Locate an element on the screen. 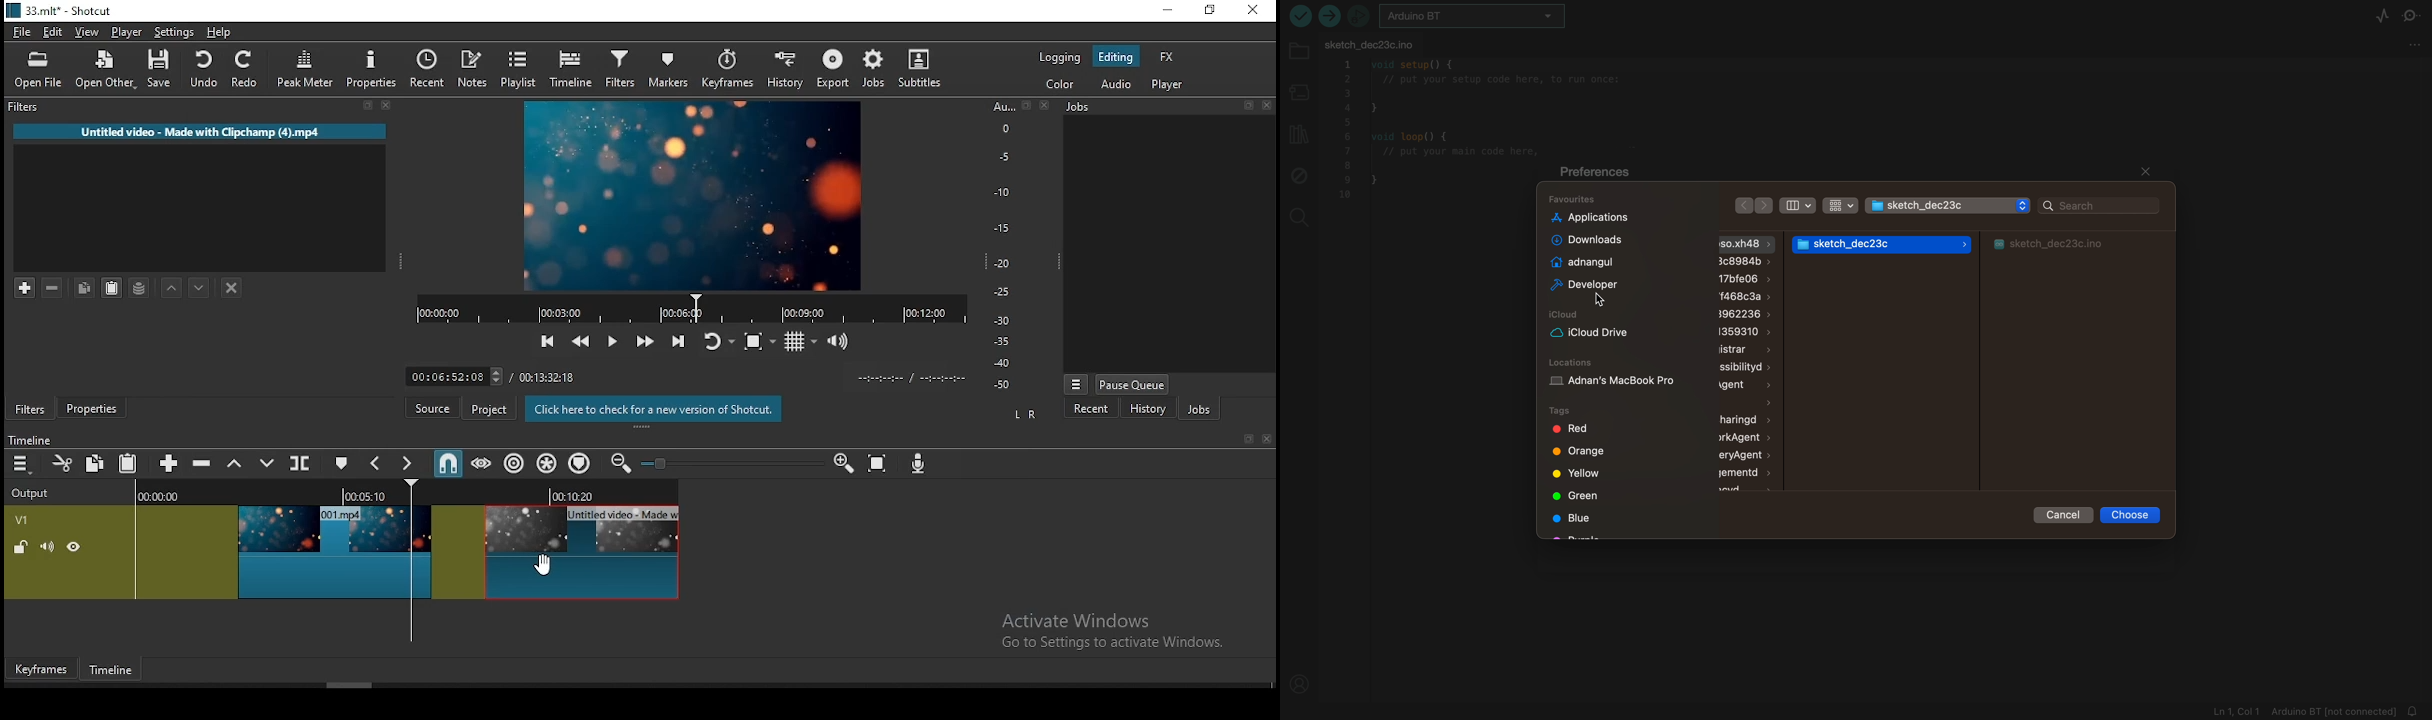 This screenshot has width=2436, height=728. copy selected filter is located at coordinates (85, 288).